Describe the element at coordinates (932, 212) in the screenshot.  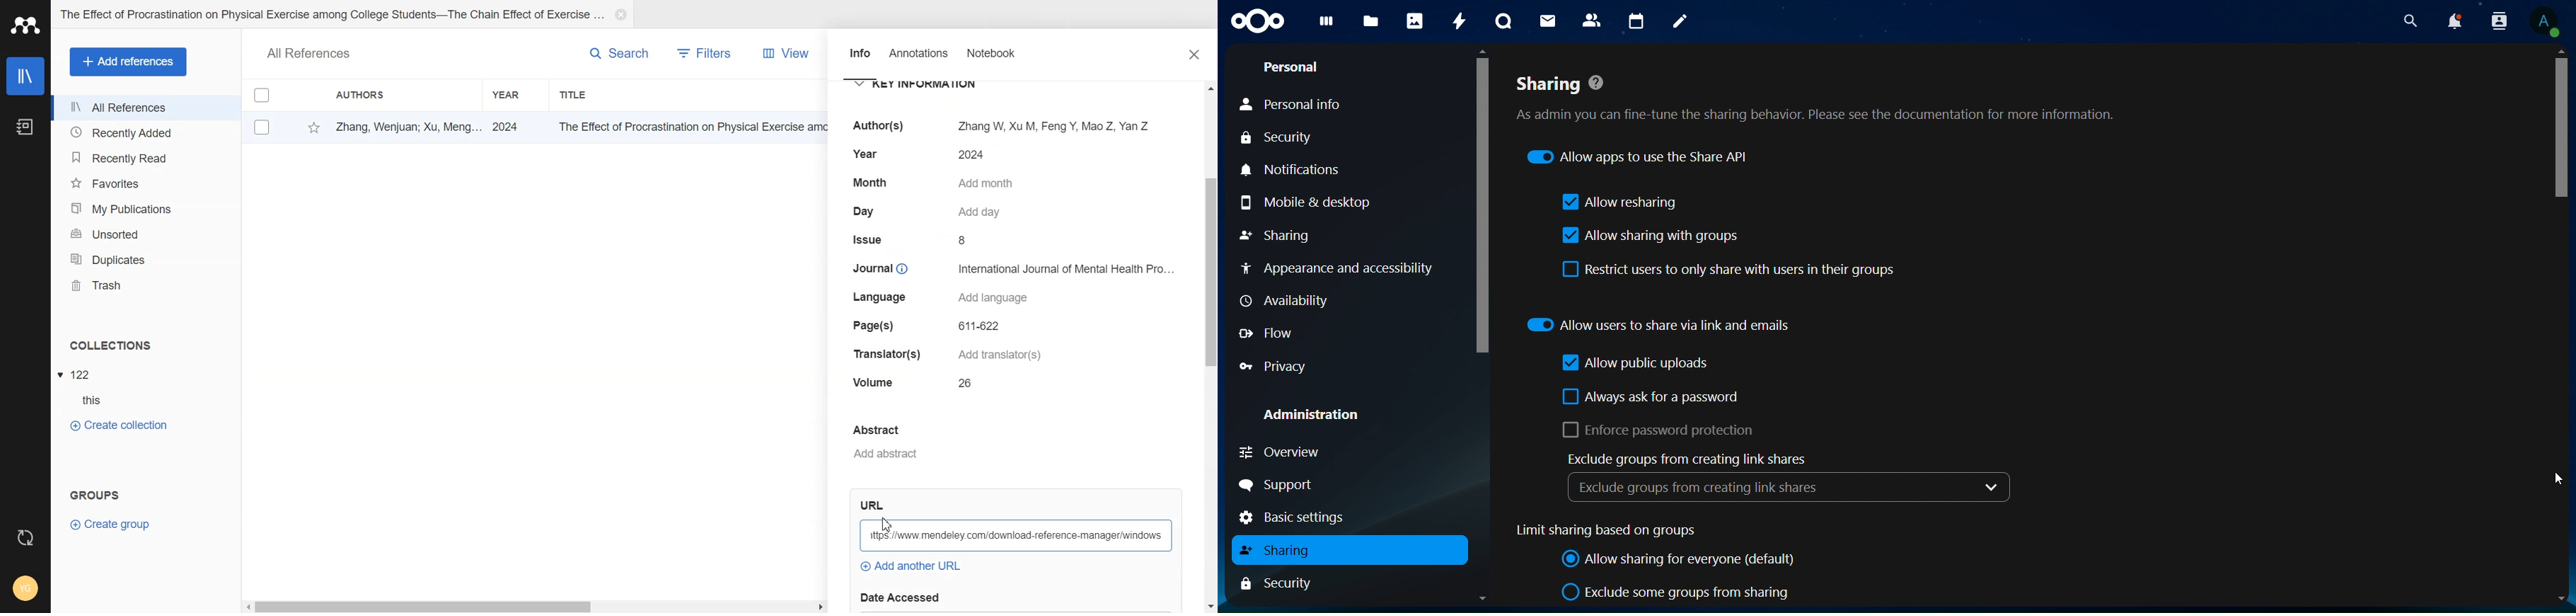
I see `Day Add day` at that location.